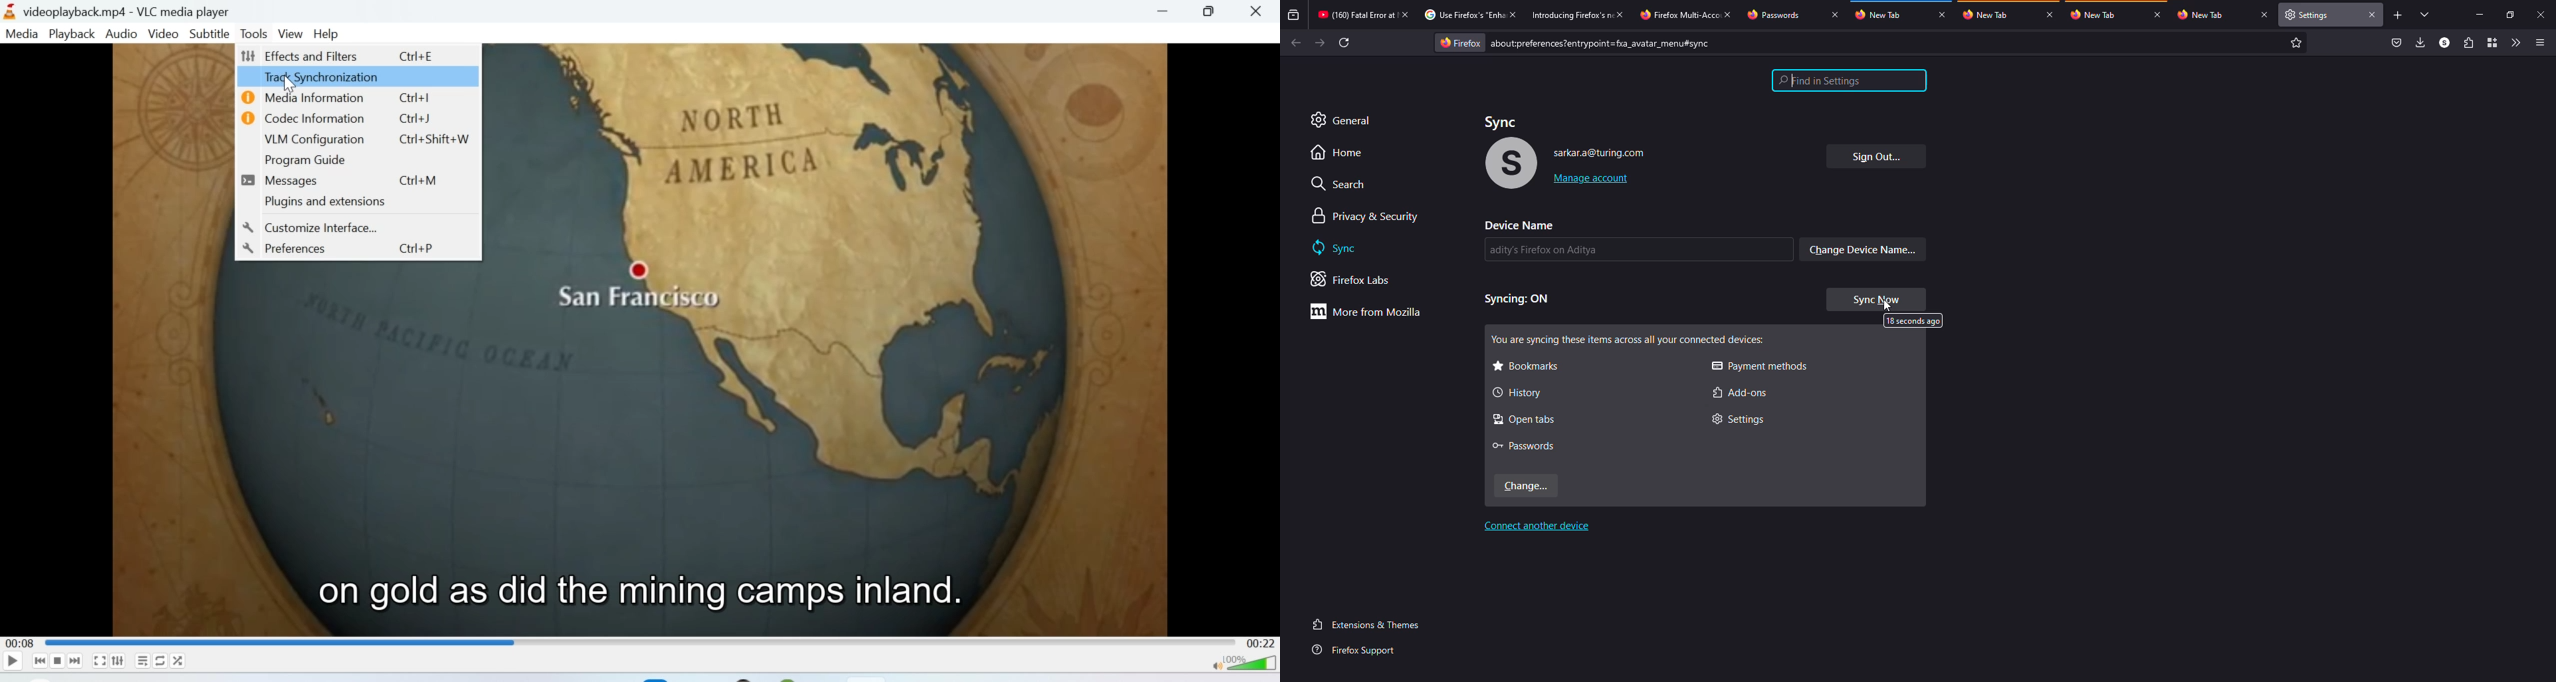 This screenshot has width=2576, height=700. Describe the element at coordinates (1912, 321) in the screenshot. I see `13 seconds ago` at that location.